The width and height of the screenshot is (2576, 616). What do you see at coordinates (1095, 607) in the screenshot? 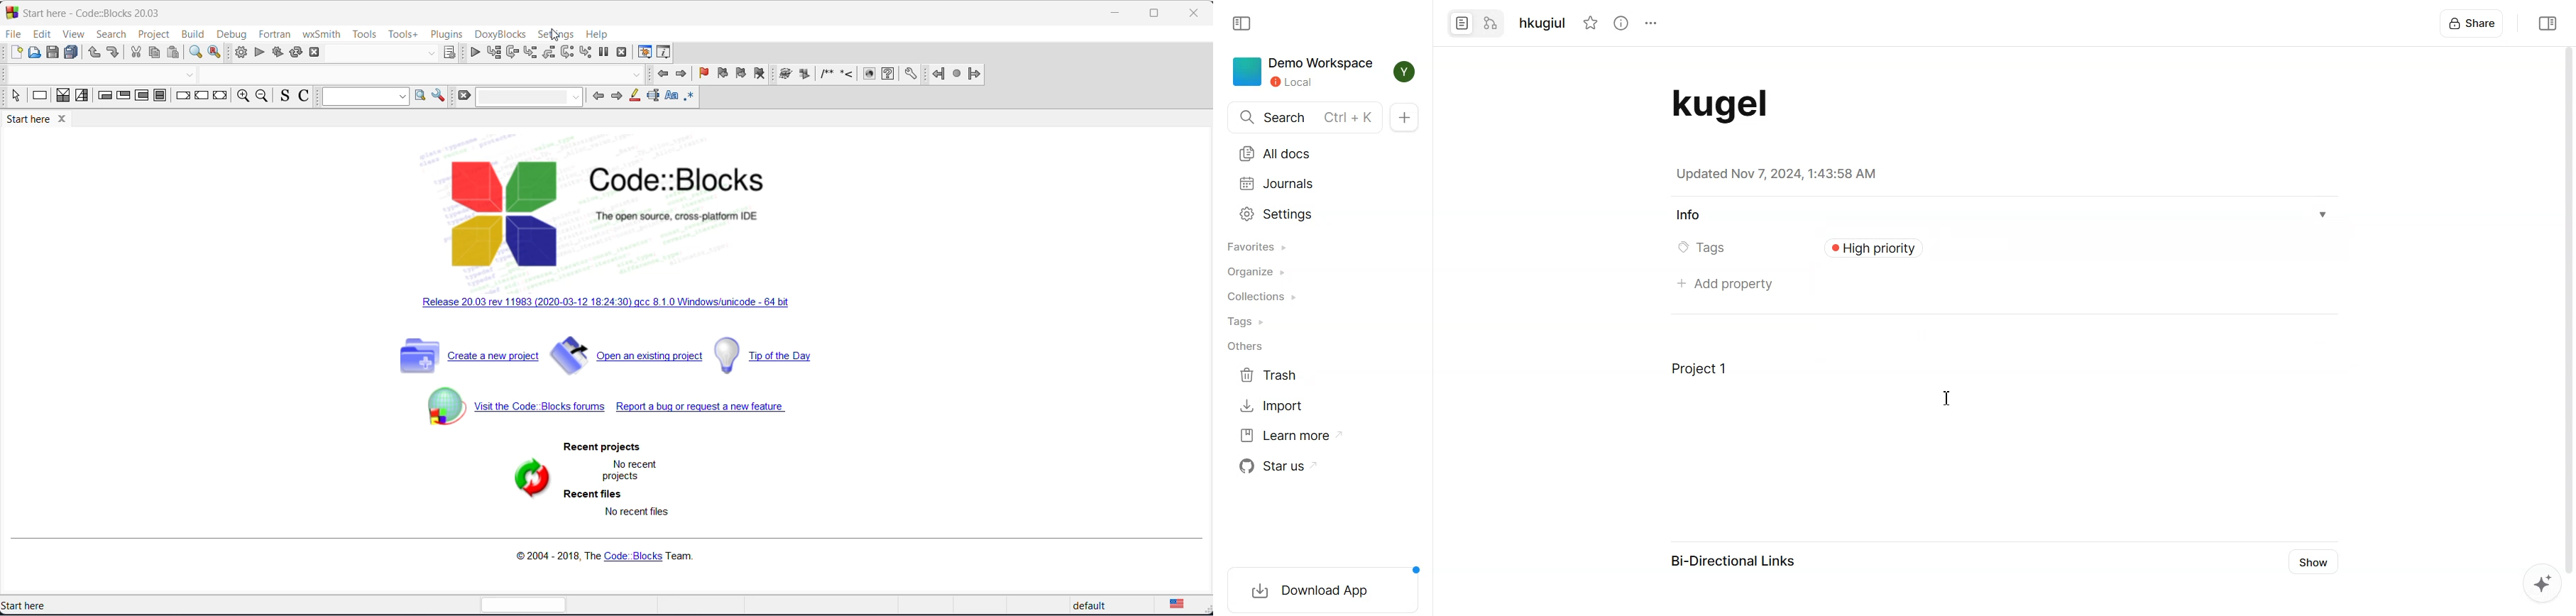
I see `default` at bounding box center [1095, 607].